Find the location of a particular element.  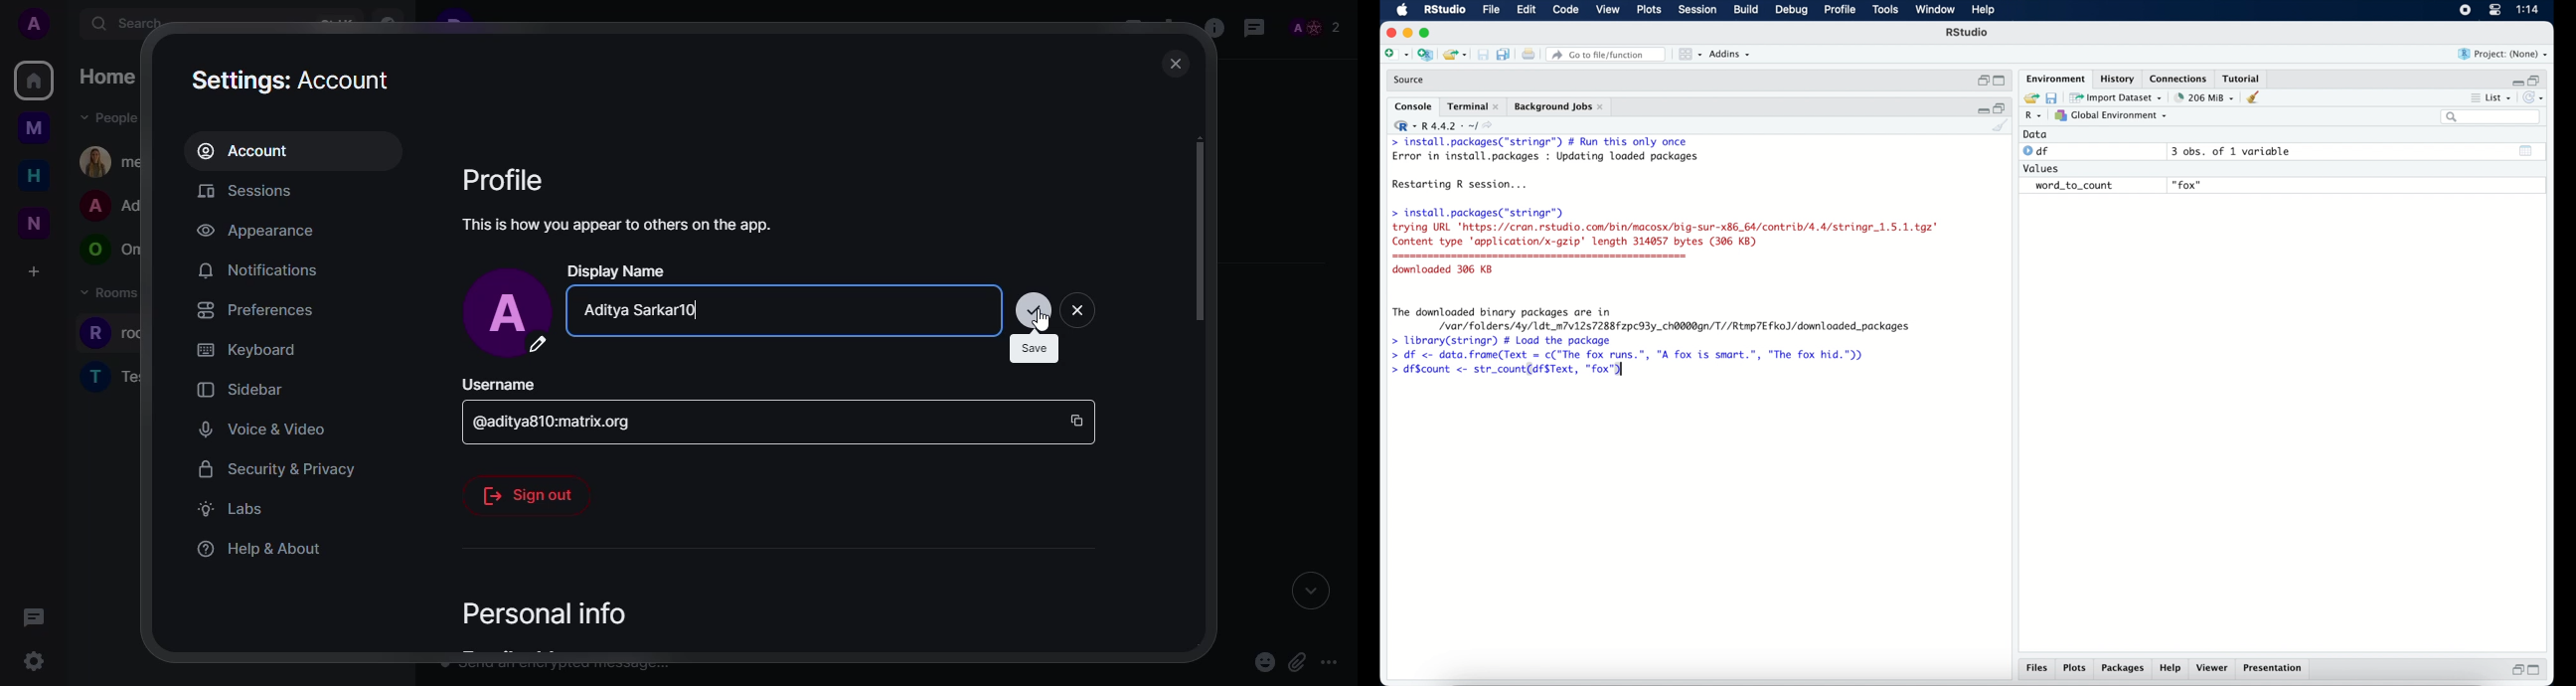

close is located at coordinates (1082, 310).